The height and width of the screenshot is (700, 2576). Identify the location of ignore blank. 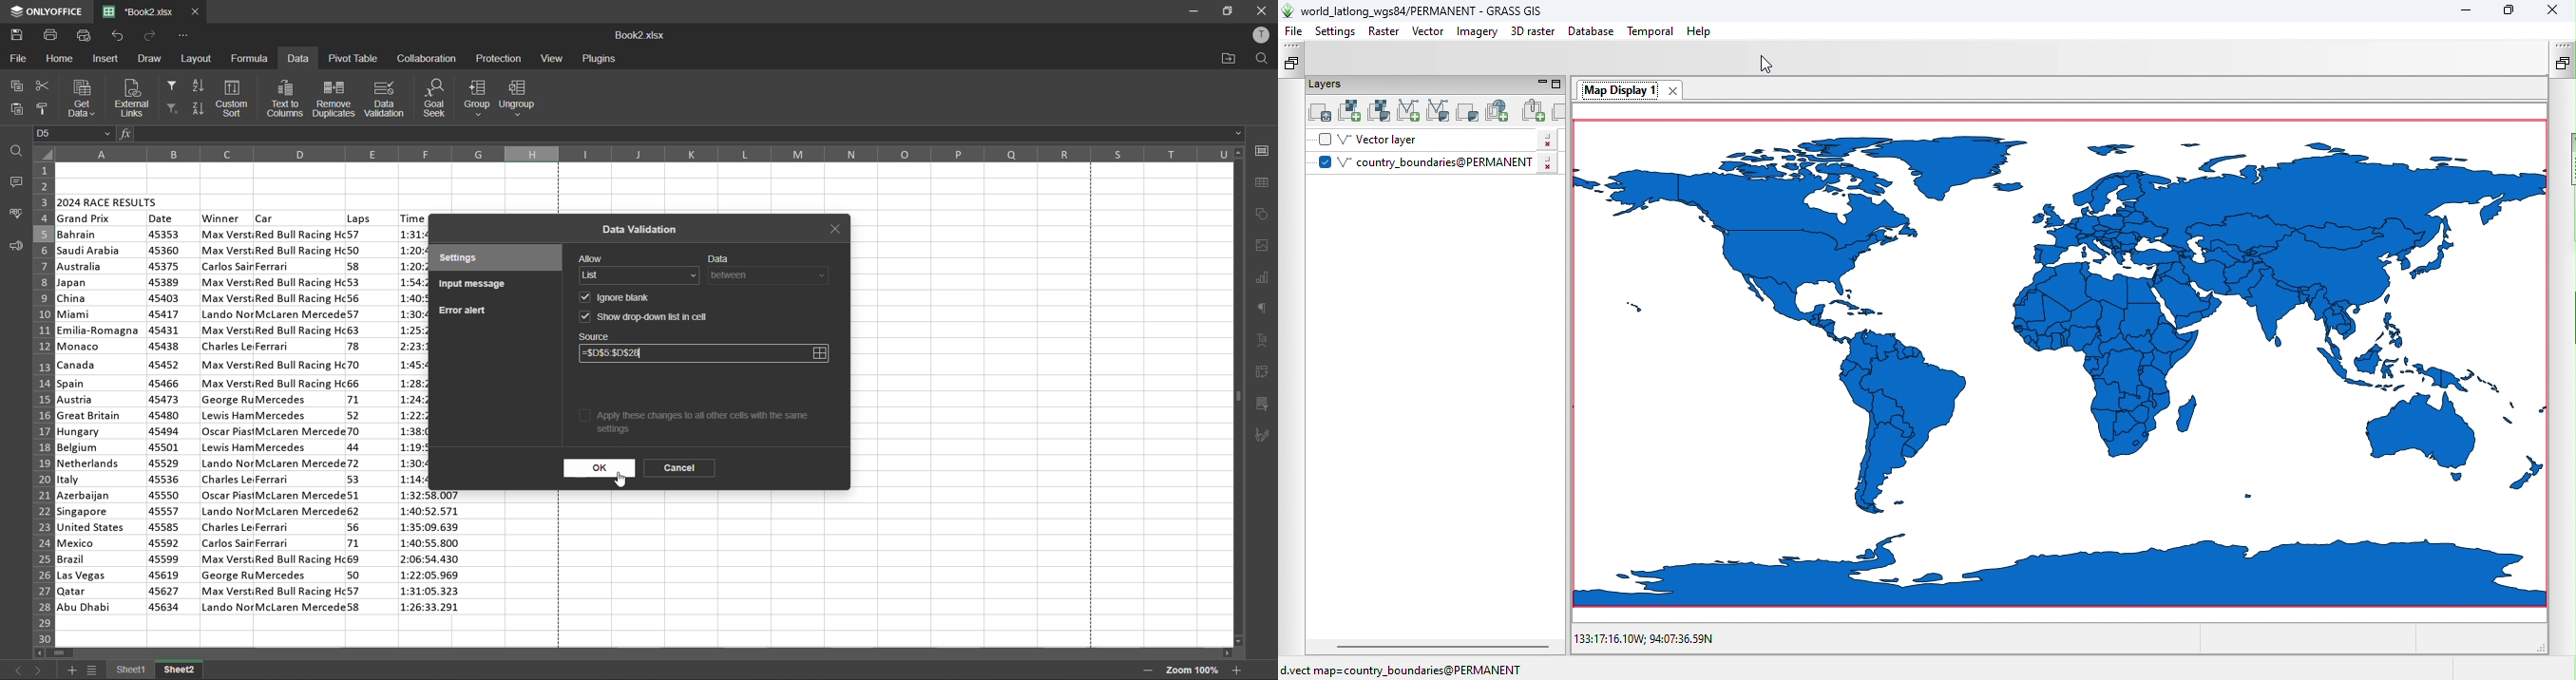
(624, 297).